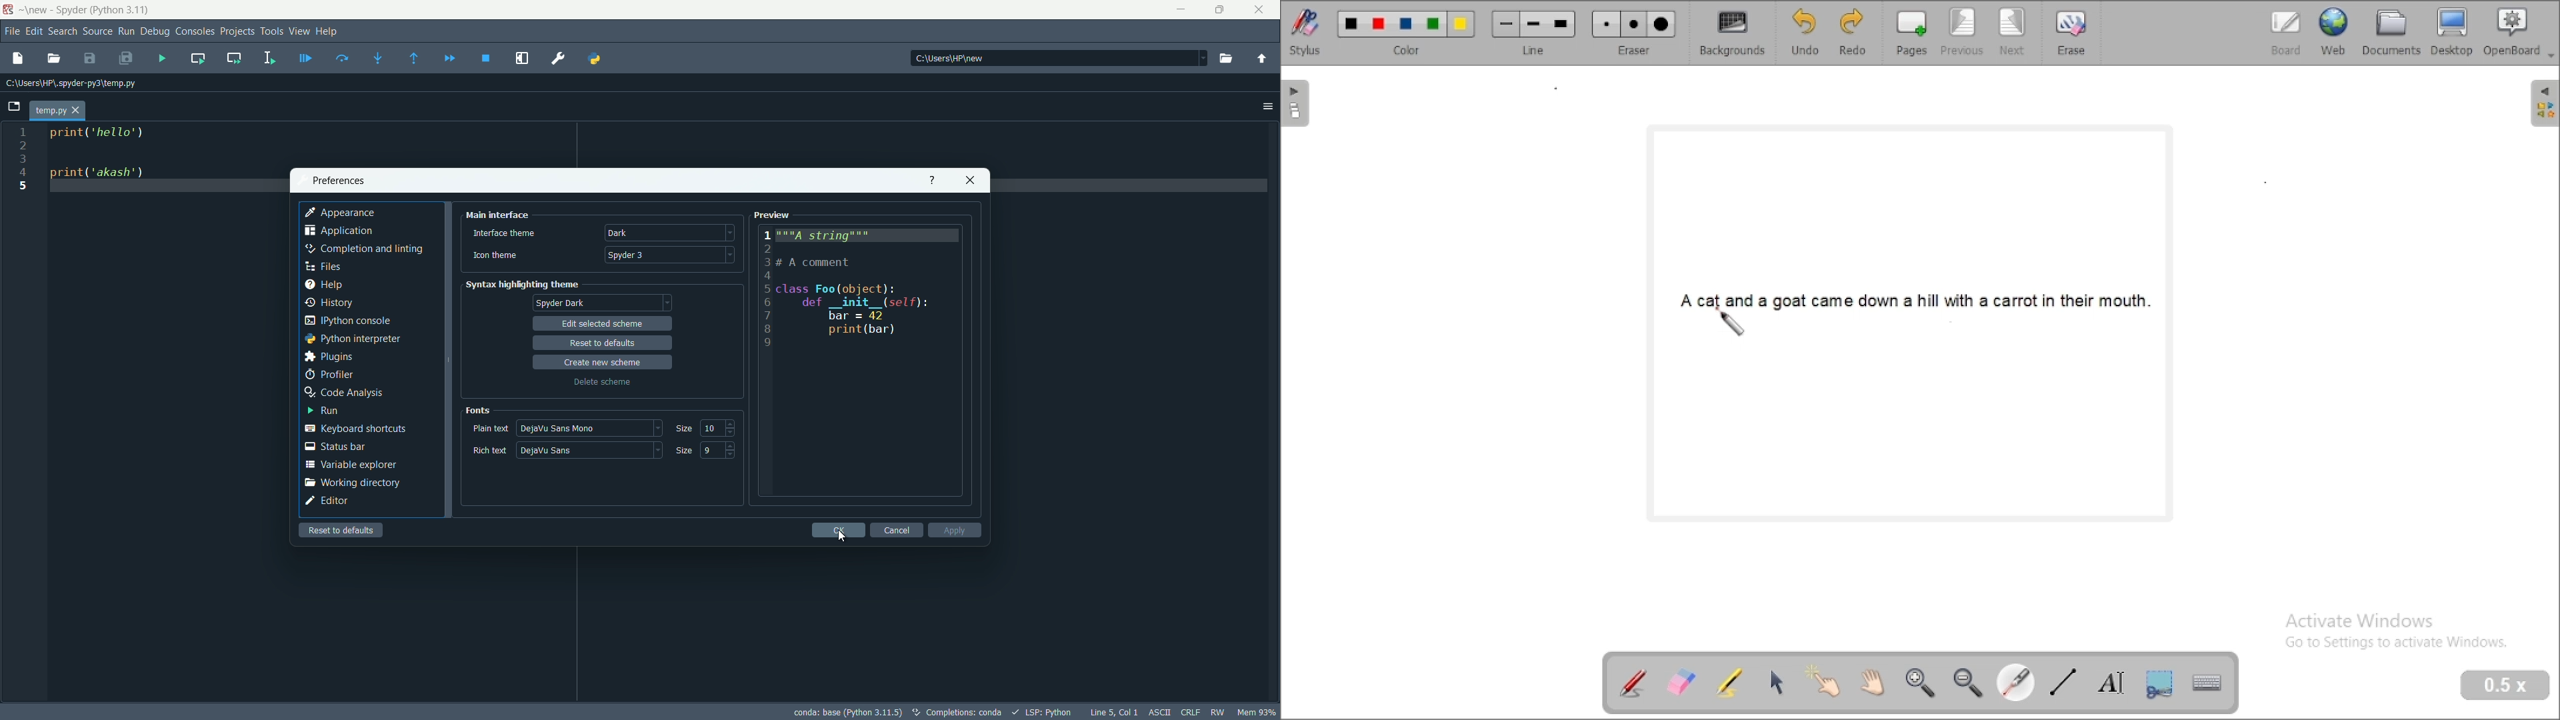 Image resolution: width=2576 pixels, height=728 pixels. I want to click on status bar, so click(337, 445).